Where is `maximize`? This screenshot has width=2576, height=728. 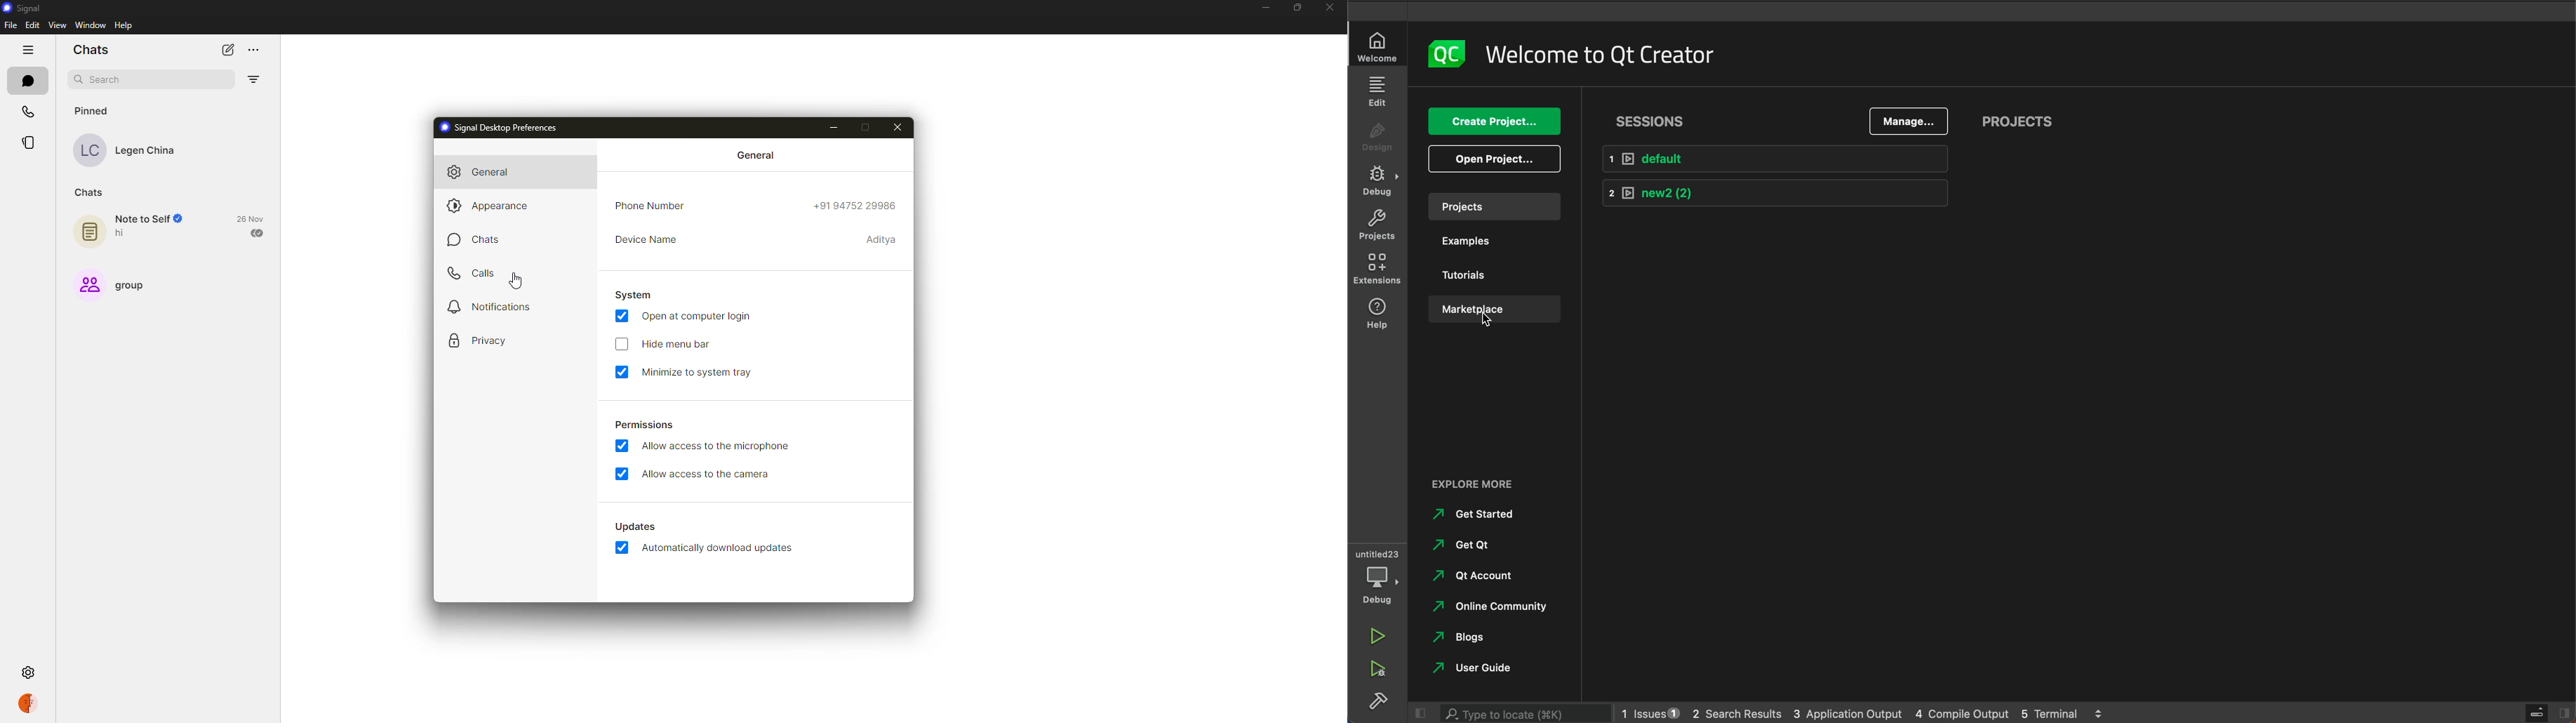 maximize is located at coordinates (868, 128).